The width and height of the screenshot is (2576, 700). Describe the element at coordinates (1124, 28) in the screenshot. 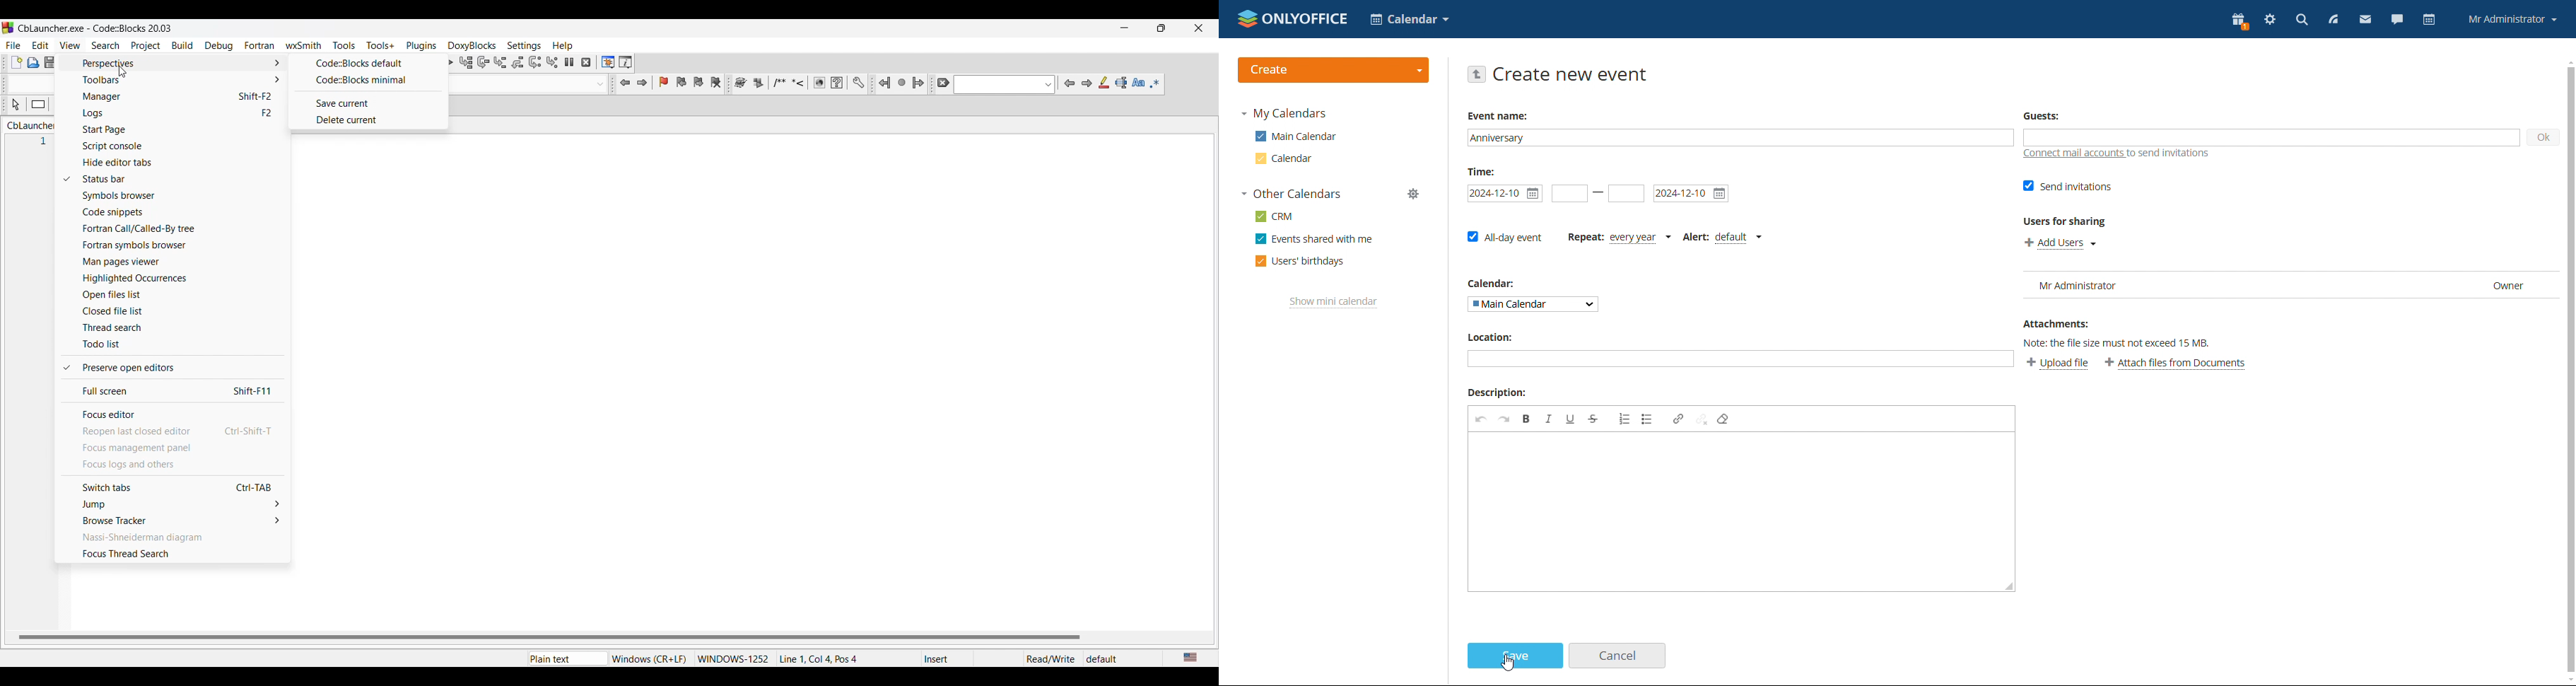

I see `Minimize` at that location.